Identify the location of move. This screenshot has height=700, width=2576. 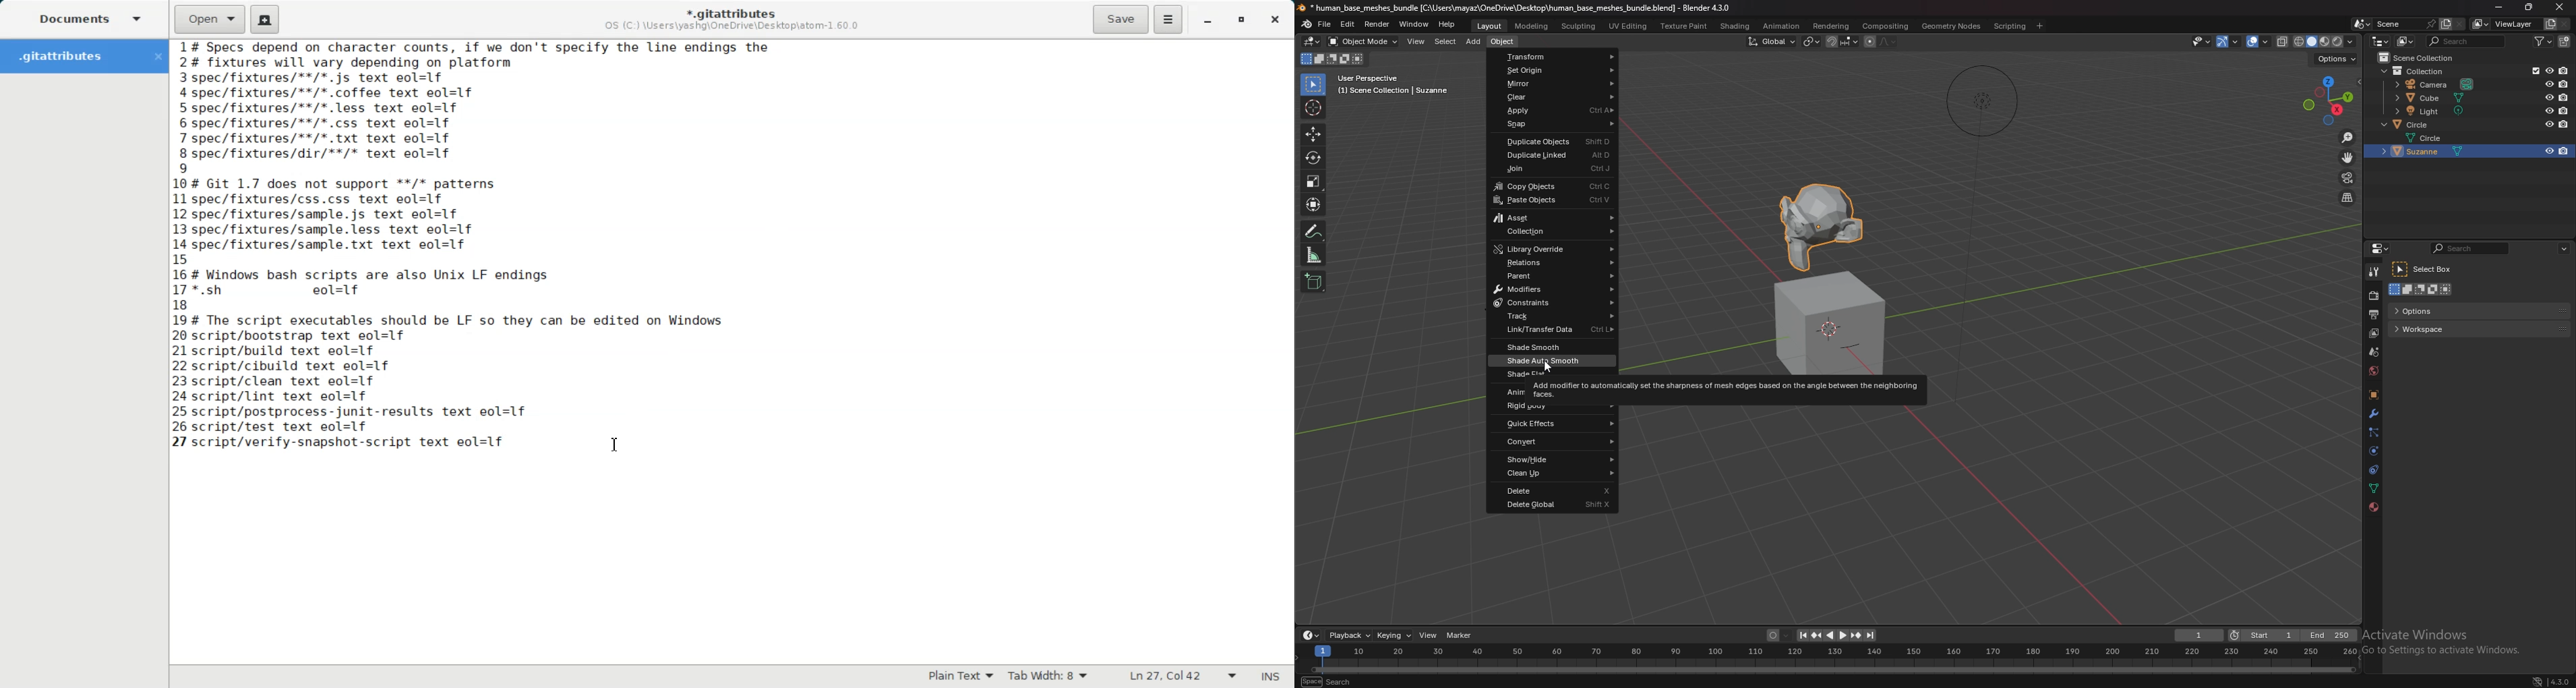
(1313, 134).